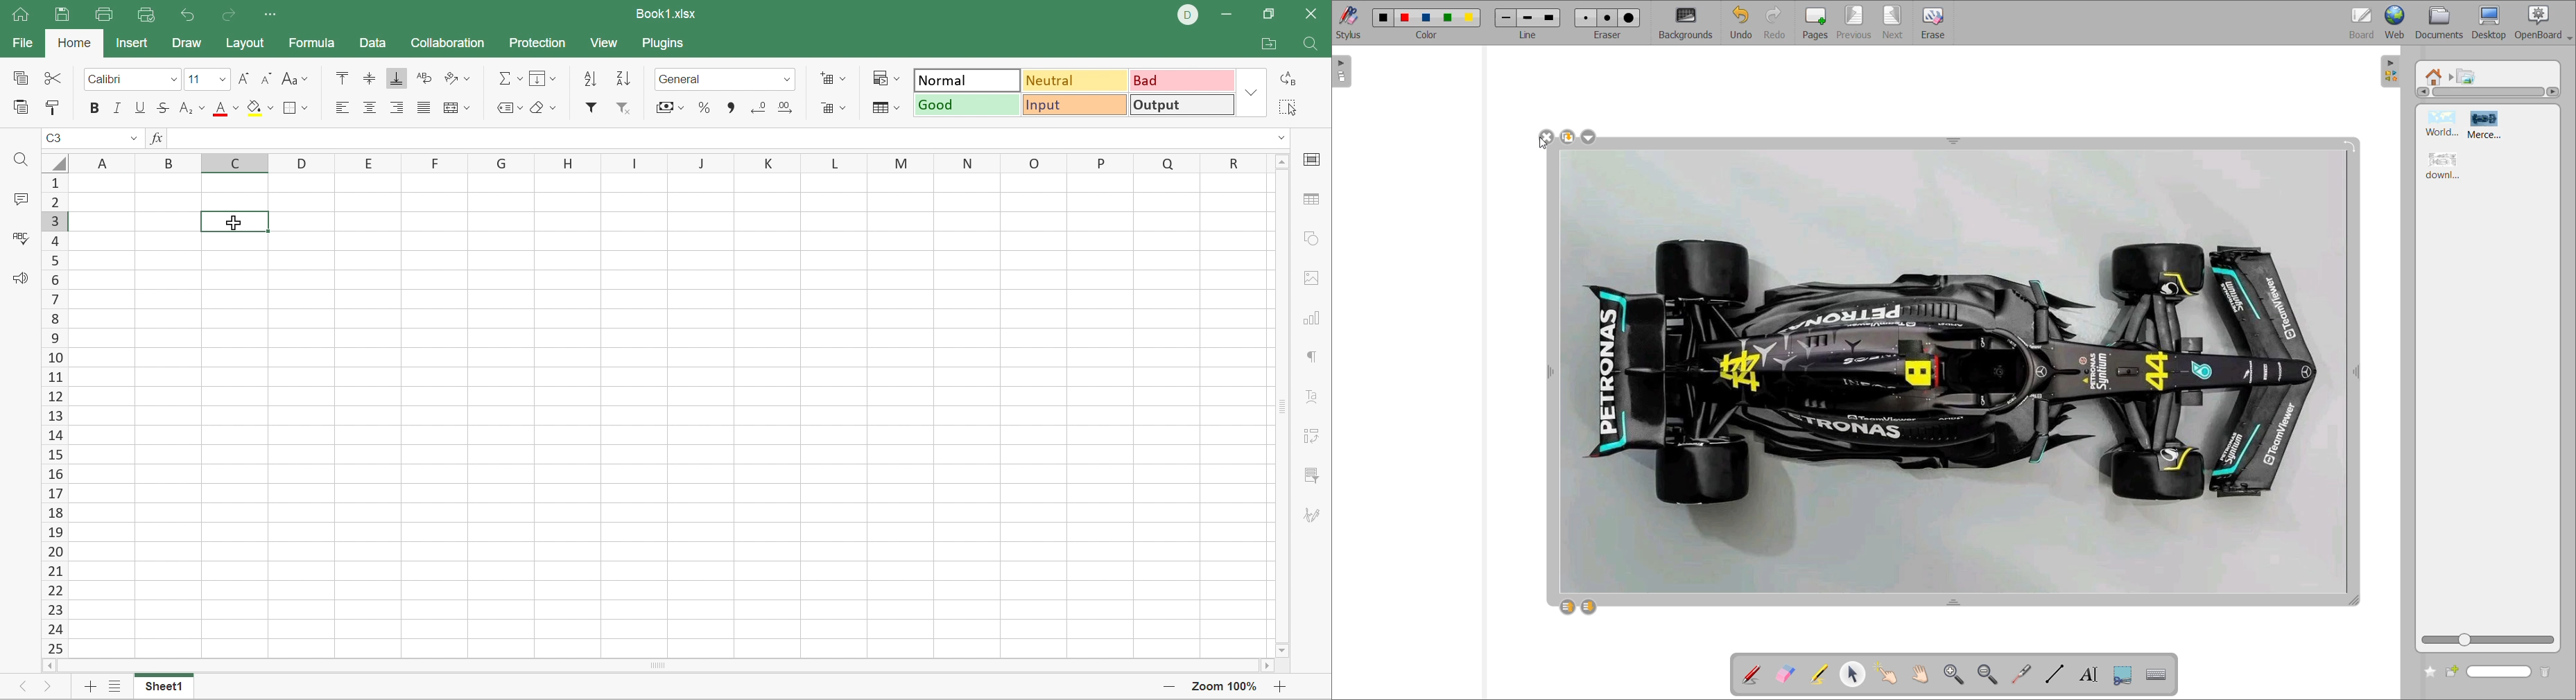 Image resolution: width=2576 pixels, height=700 pixels. Describe the element at coordinates (426, 107) in the screenshot. I see `Justified` at that location.